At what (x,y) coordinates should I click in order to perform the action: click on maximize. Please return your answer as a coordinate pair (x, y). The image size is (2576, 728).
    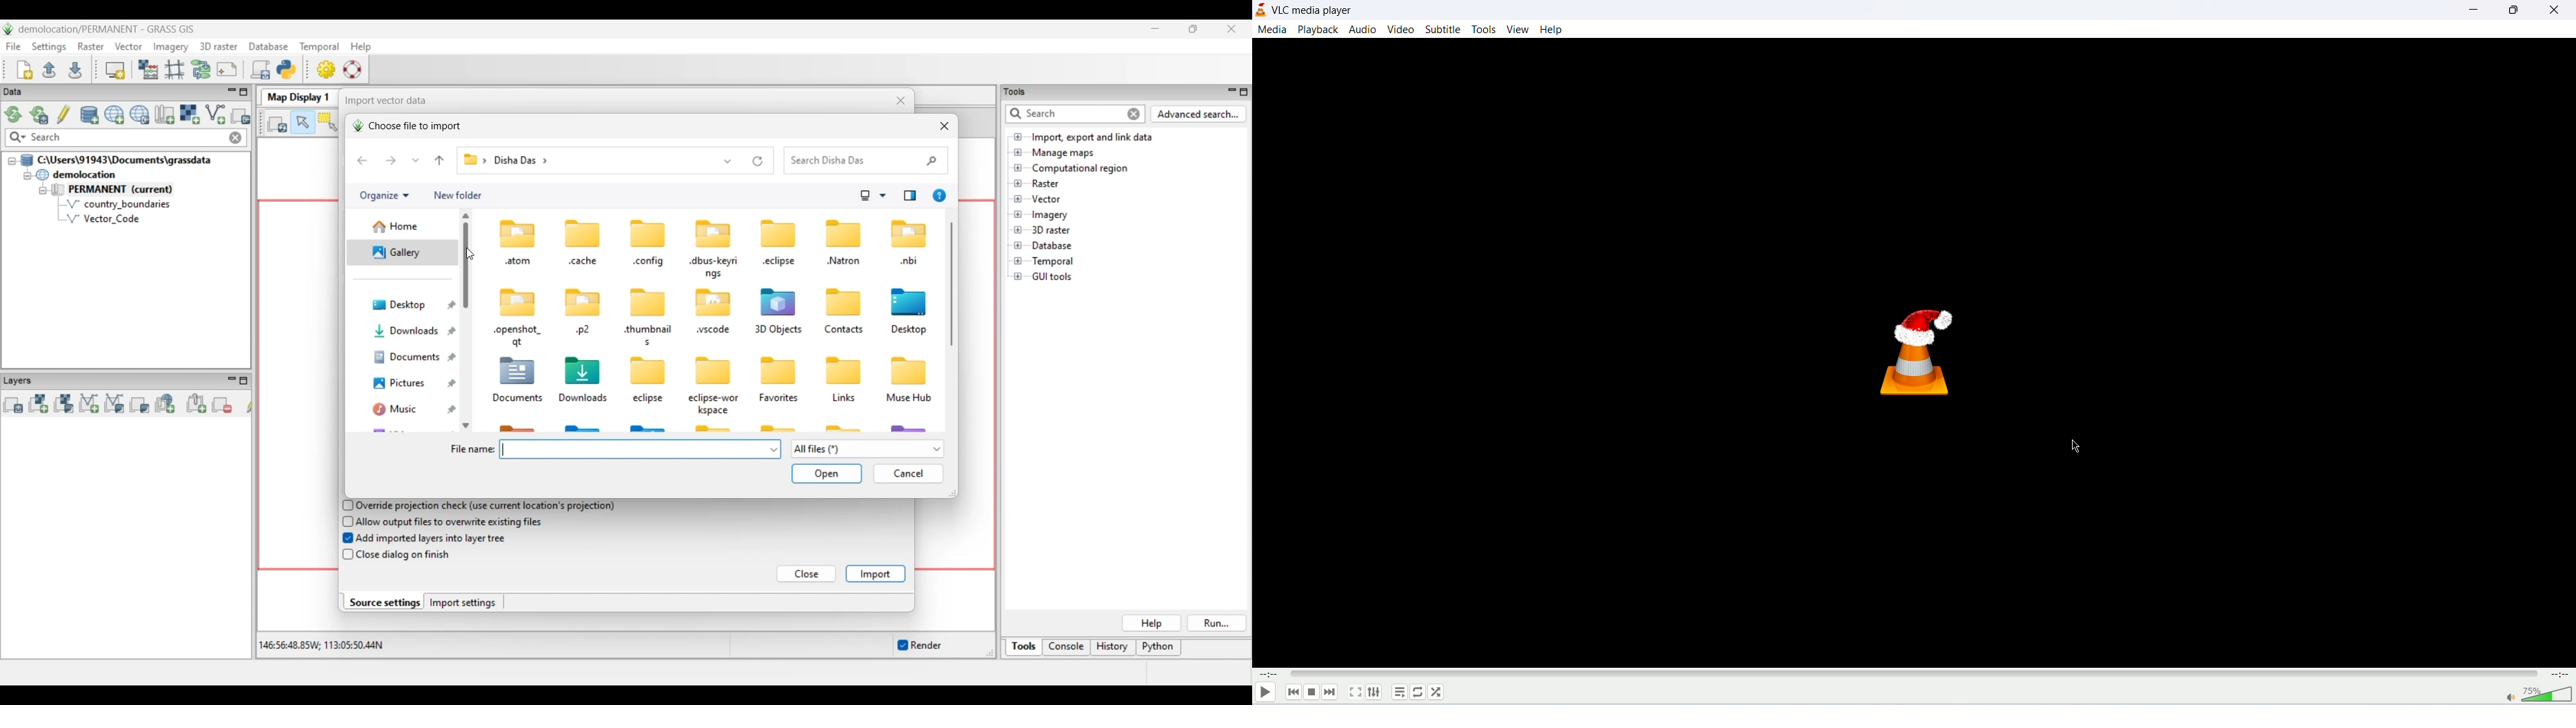
    Looking at the image, I should click on (2515, 10).